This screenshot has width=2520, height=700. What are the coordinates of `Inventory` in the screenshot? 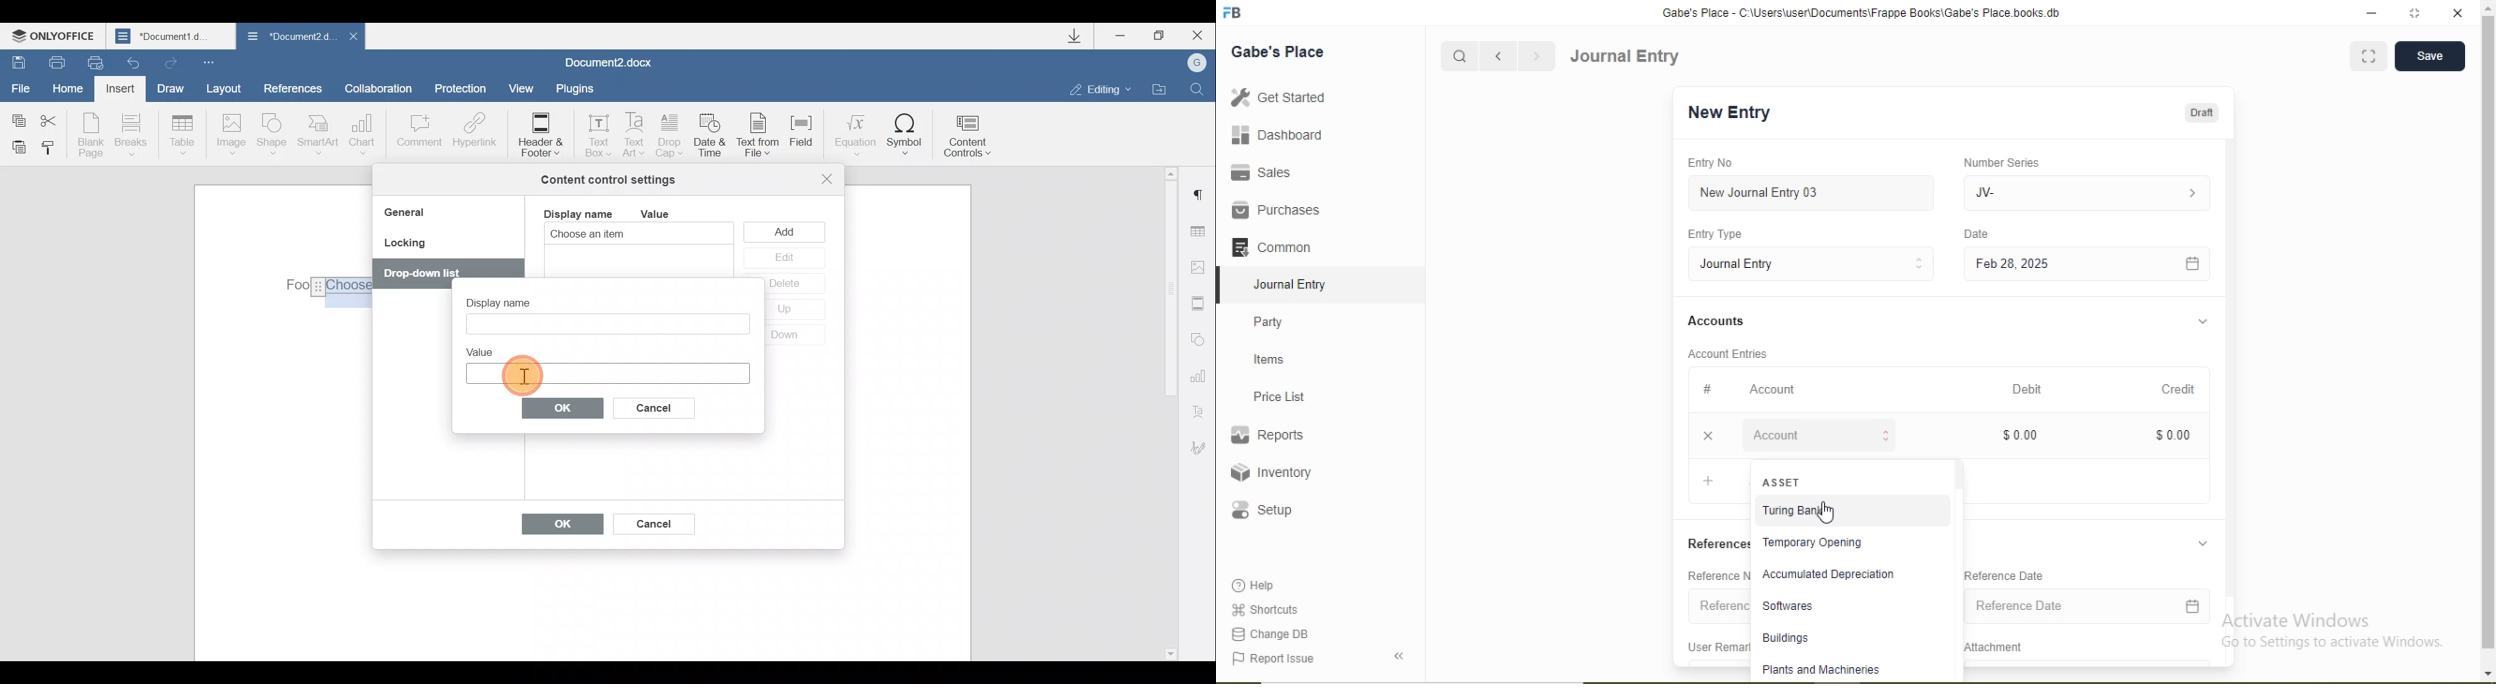 It's located at (1272, 472).